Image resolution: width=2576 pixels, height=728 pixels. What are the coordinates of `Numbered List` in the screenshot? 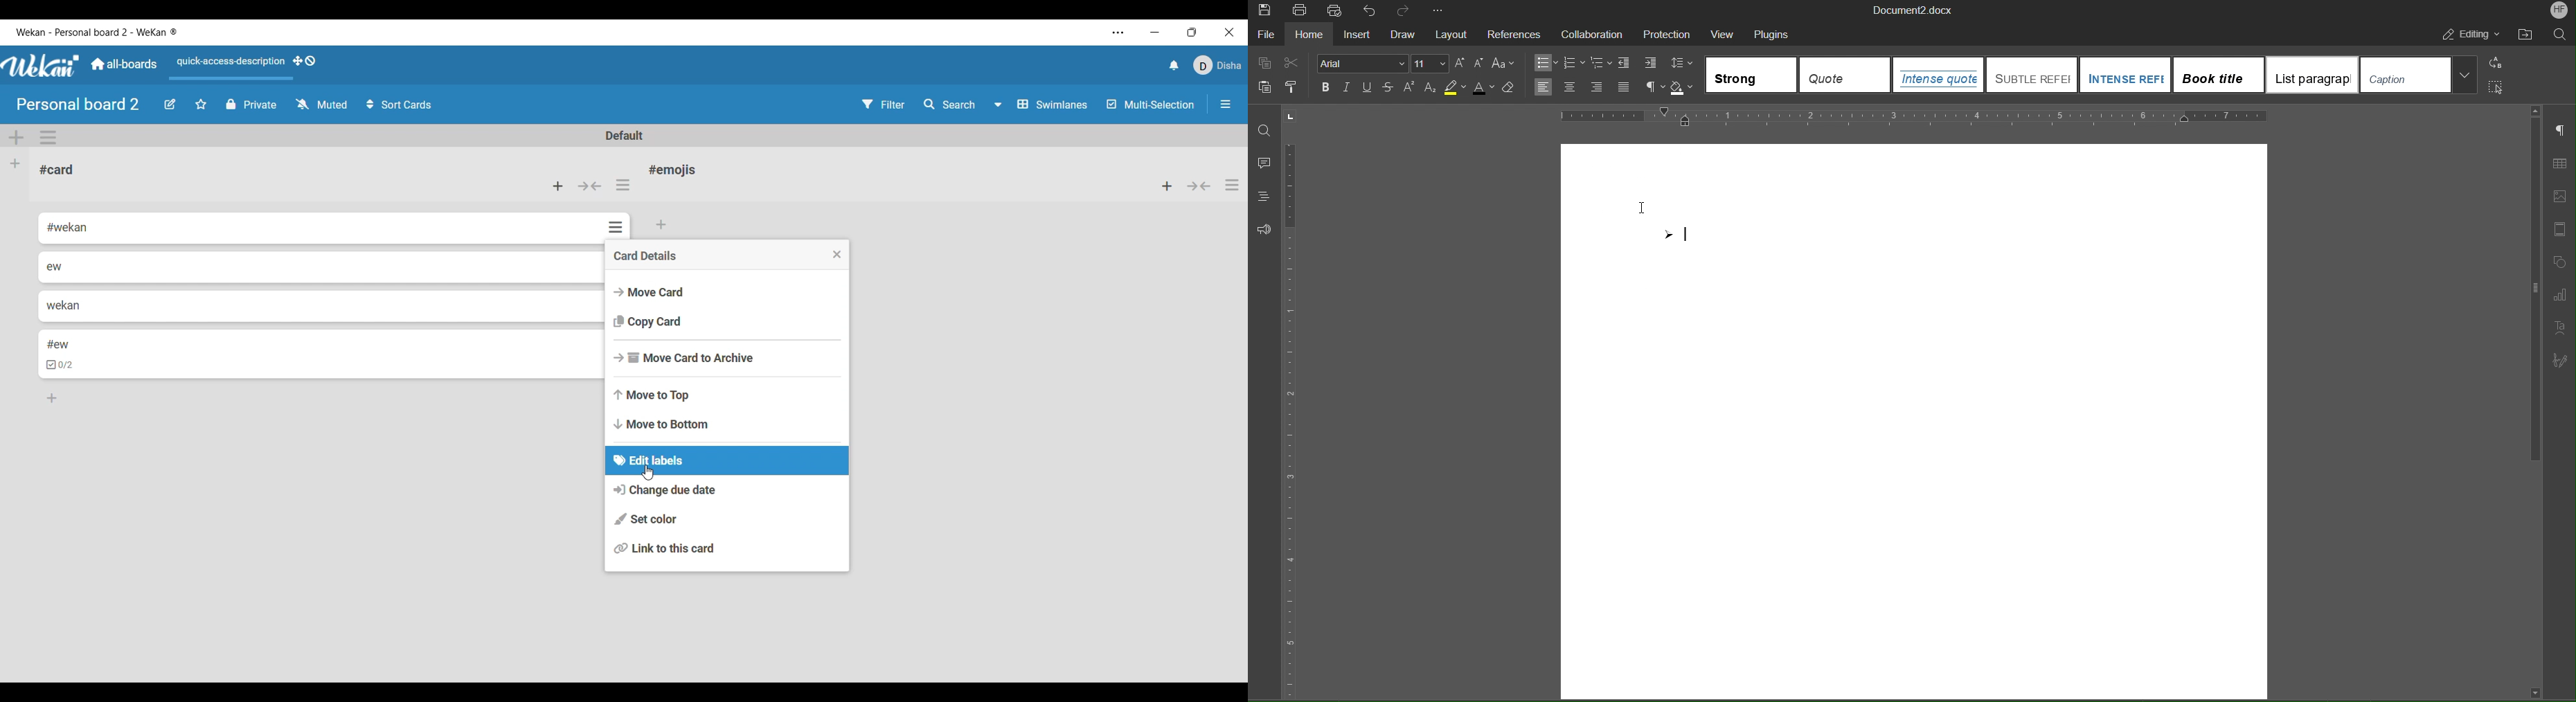 It's located at (1577, 62).